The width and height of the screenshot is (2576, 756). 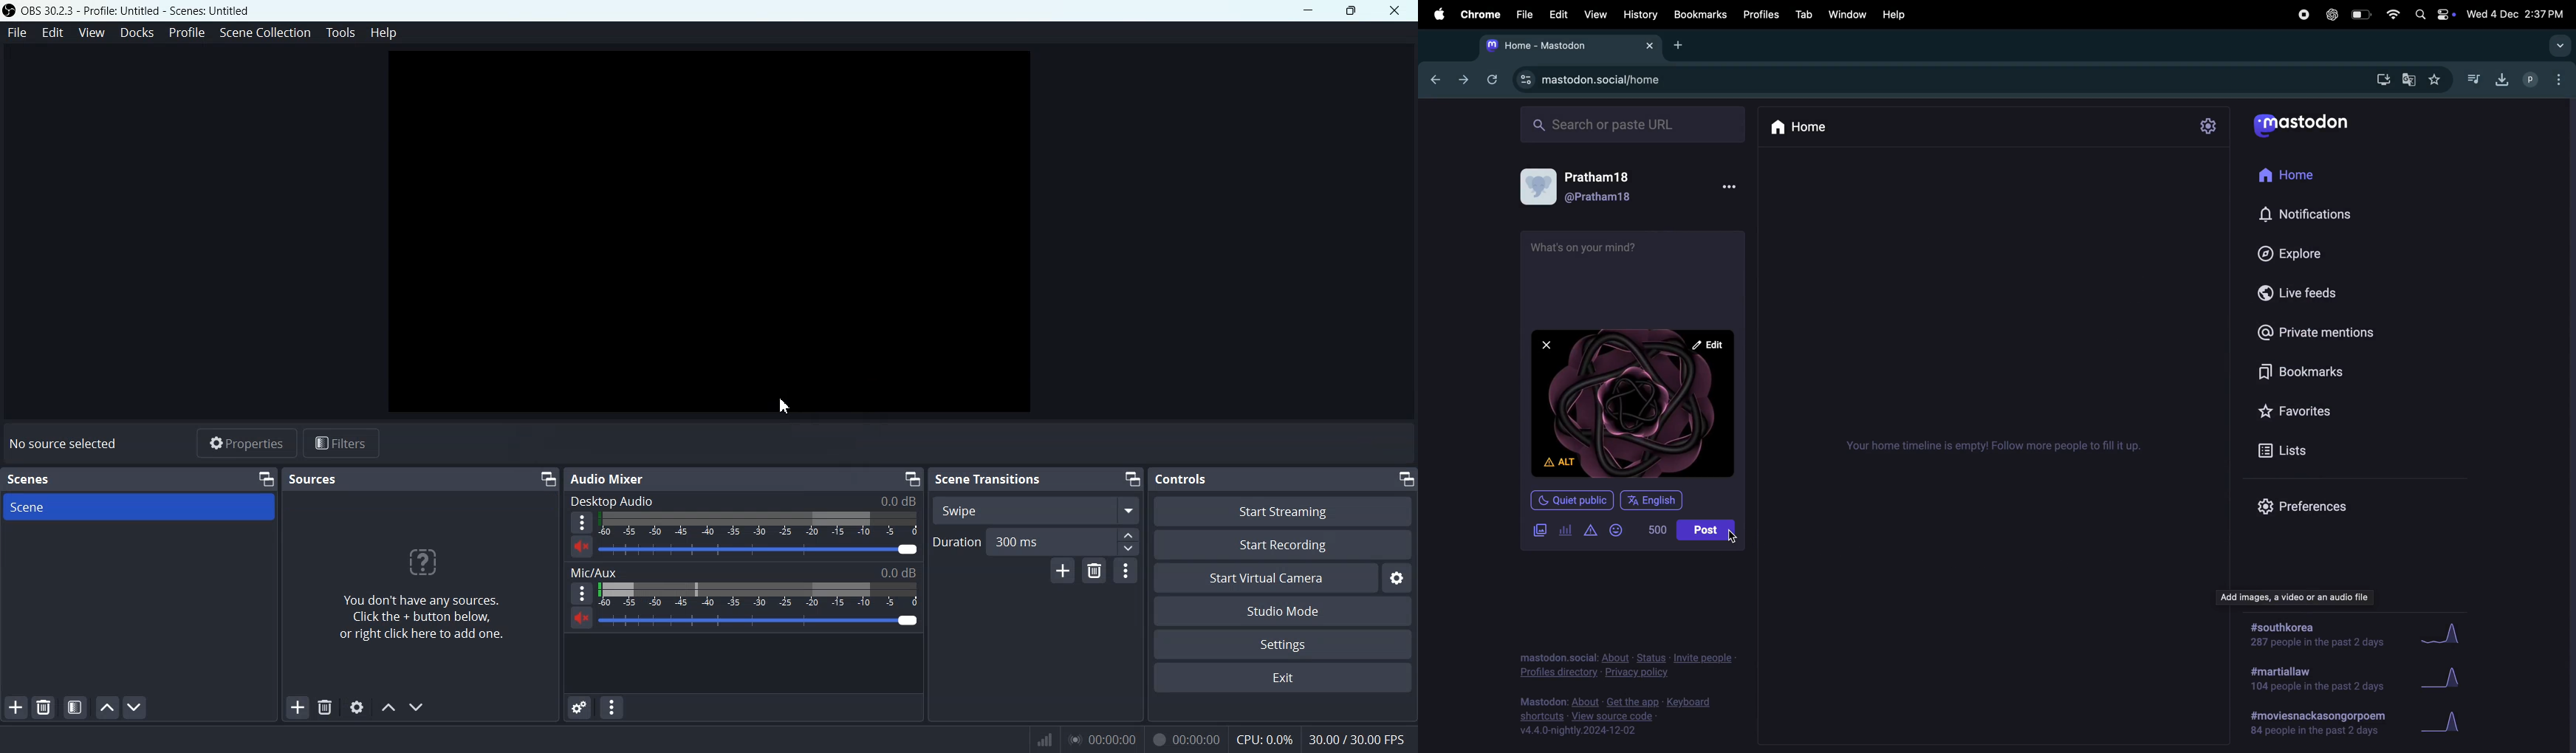 What do you see at coordinates (417, 706) in the screenshot?
I see `Move source down` at bounding box center [417, 706].